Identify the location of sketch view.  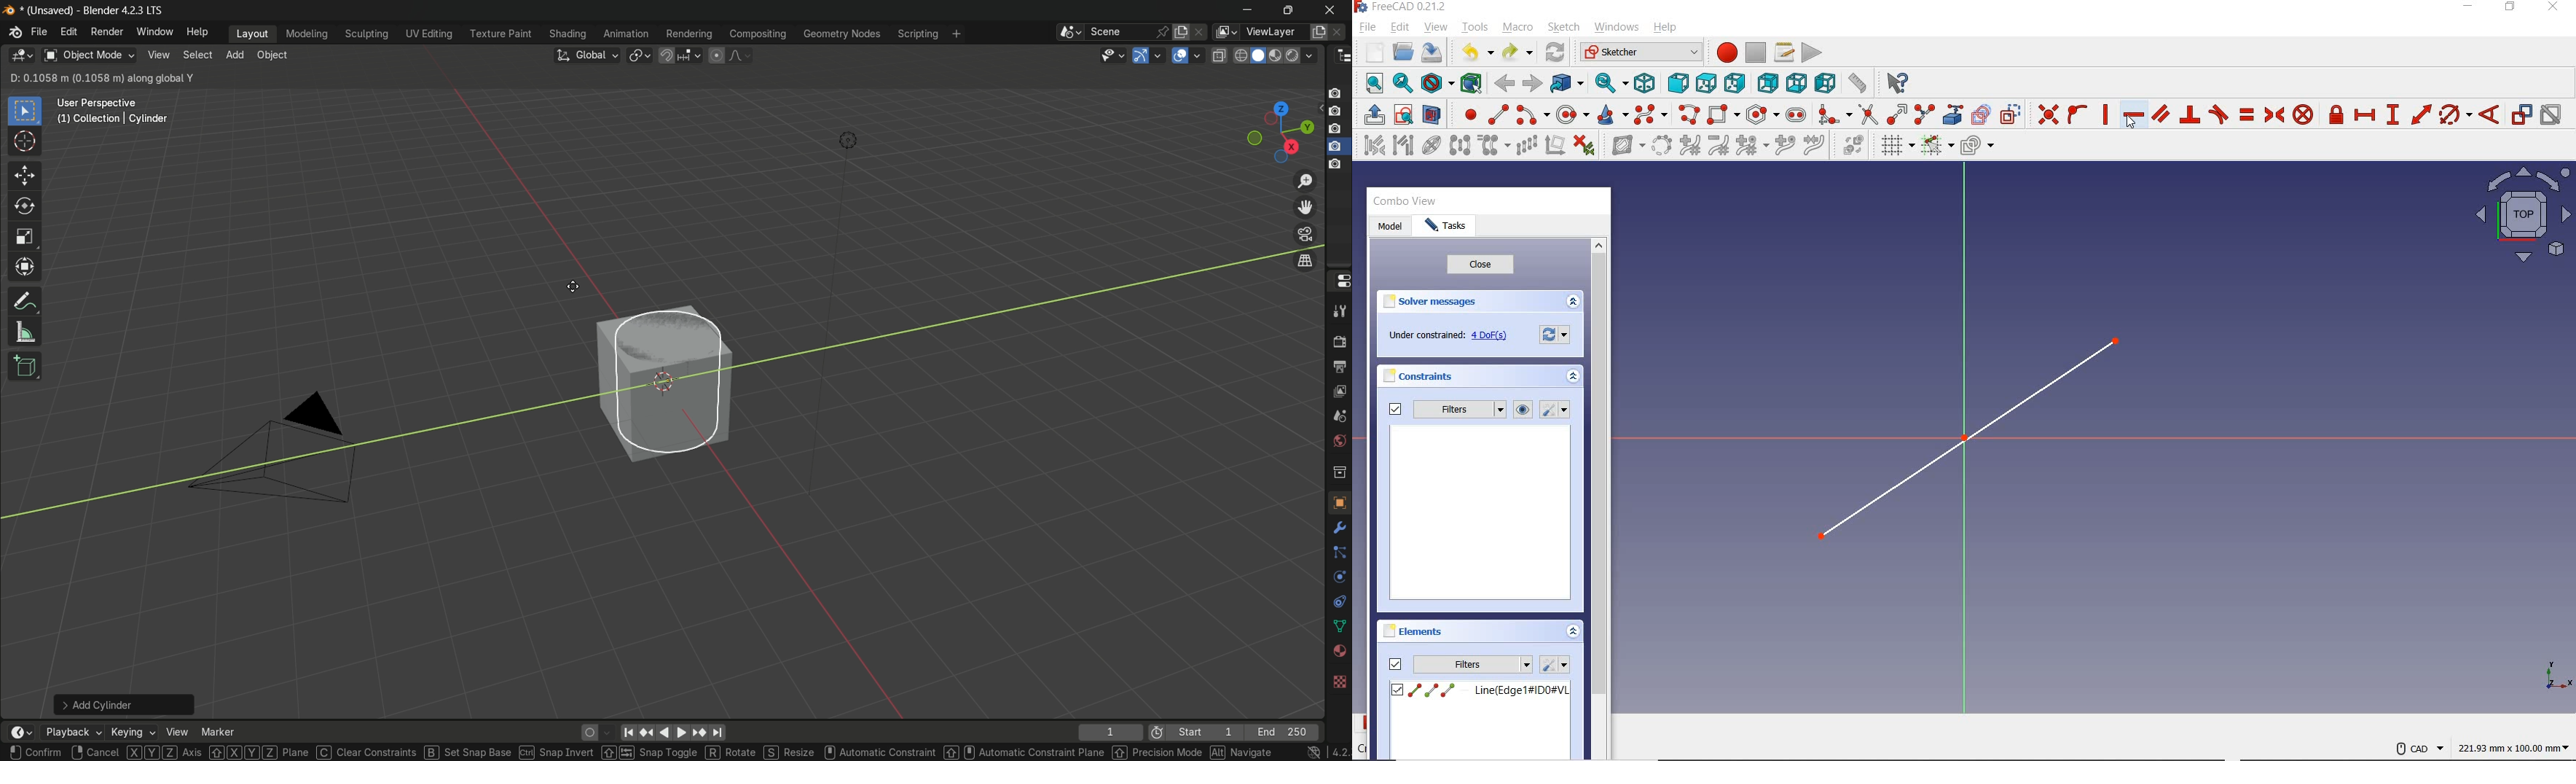
(2521, 216).